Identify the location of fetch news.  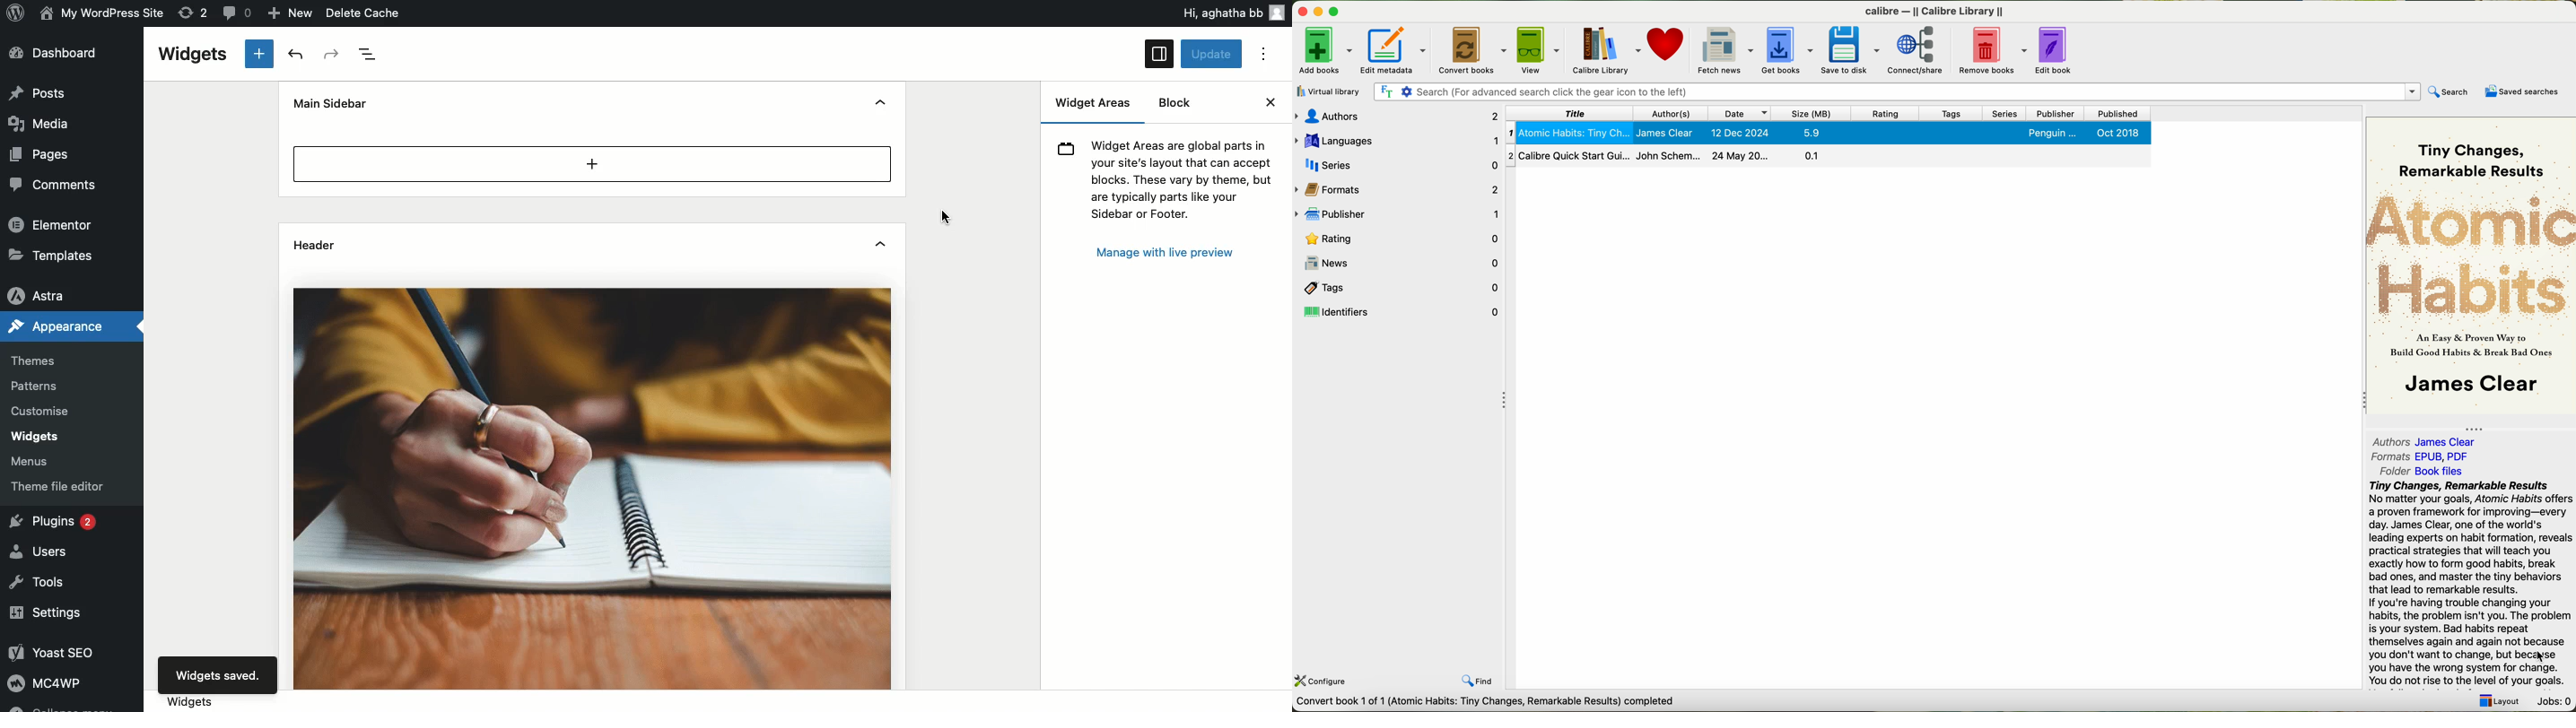
(1726, 49).